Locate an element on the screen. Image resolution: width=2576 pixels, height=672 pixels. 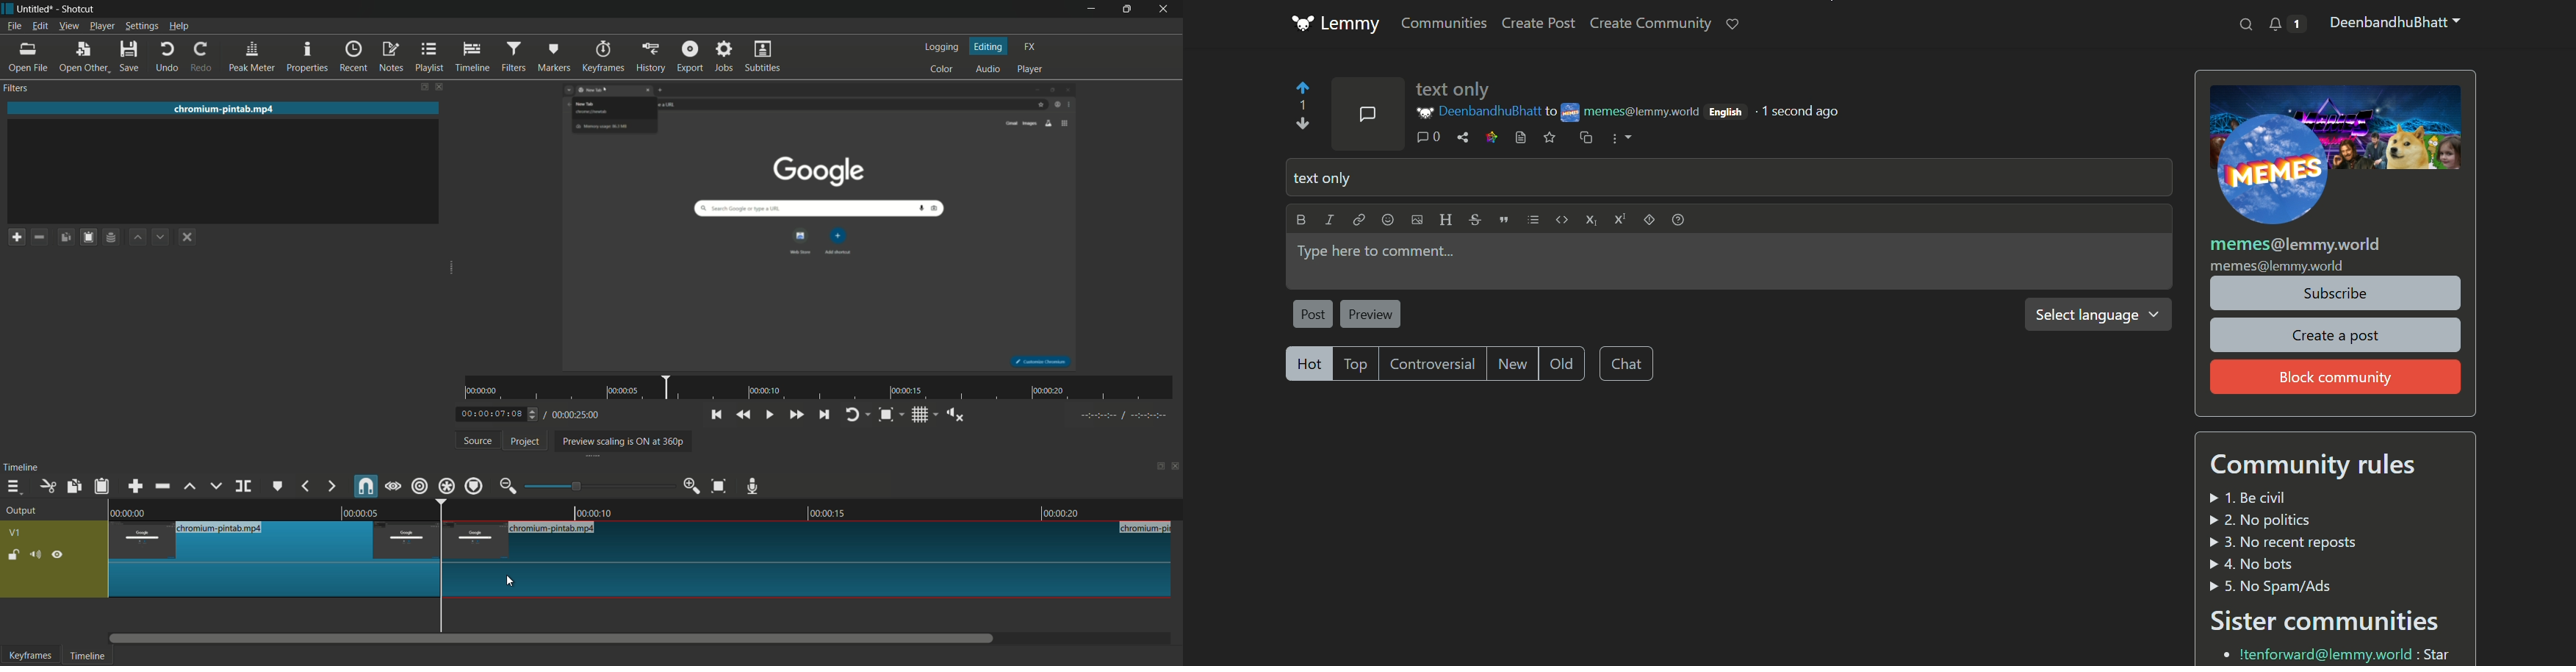
link post is located at coordinates (1520, 137).